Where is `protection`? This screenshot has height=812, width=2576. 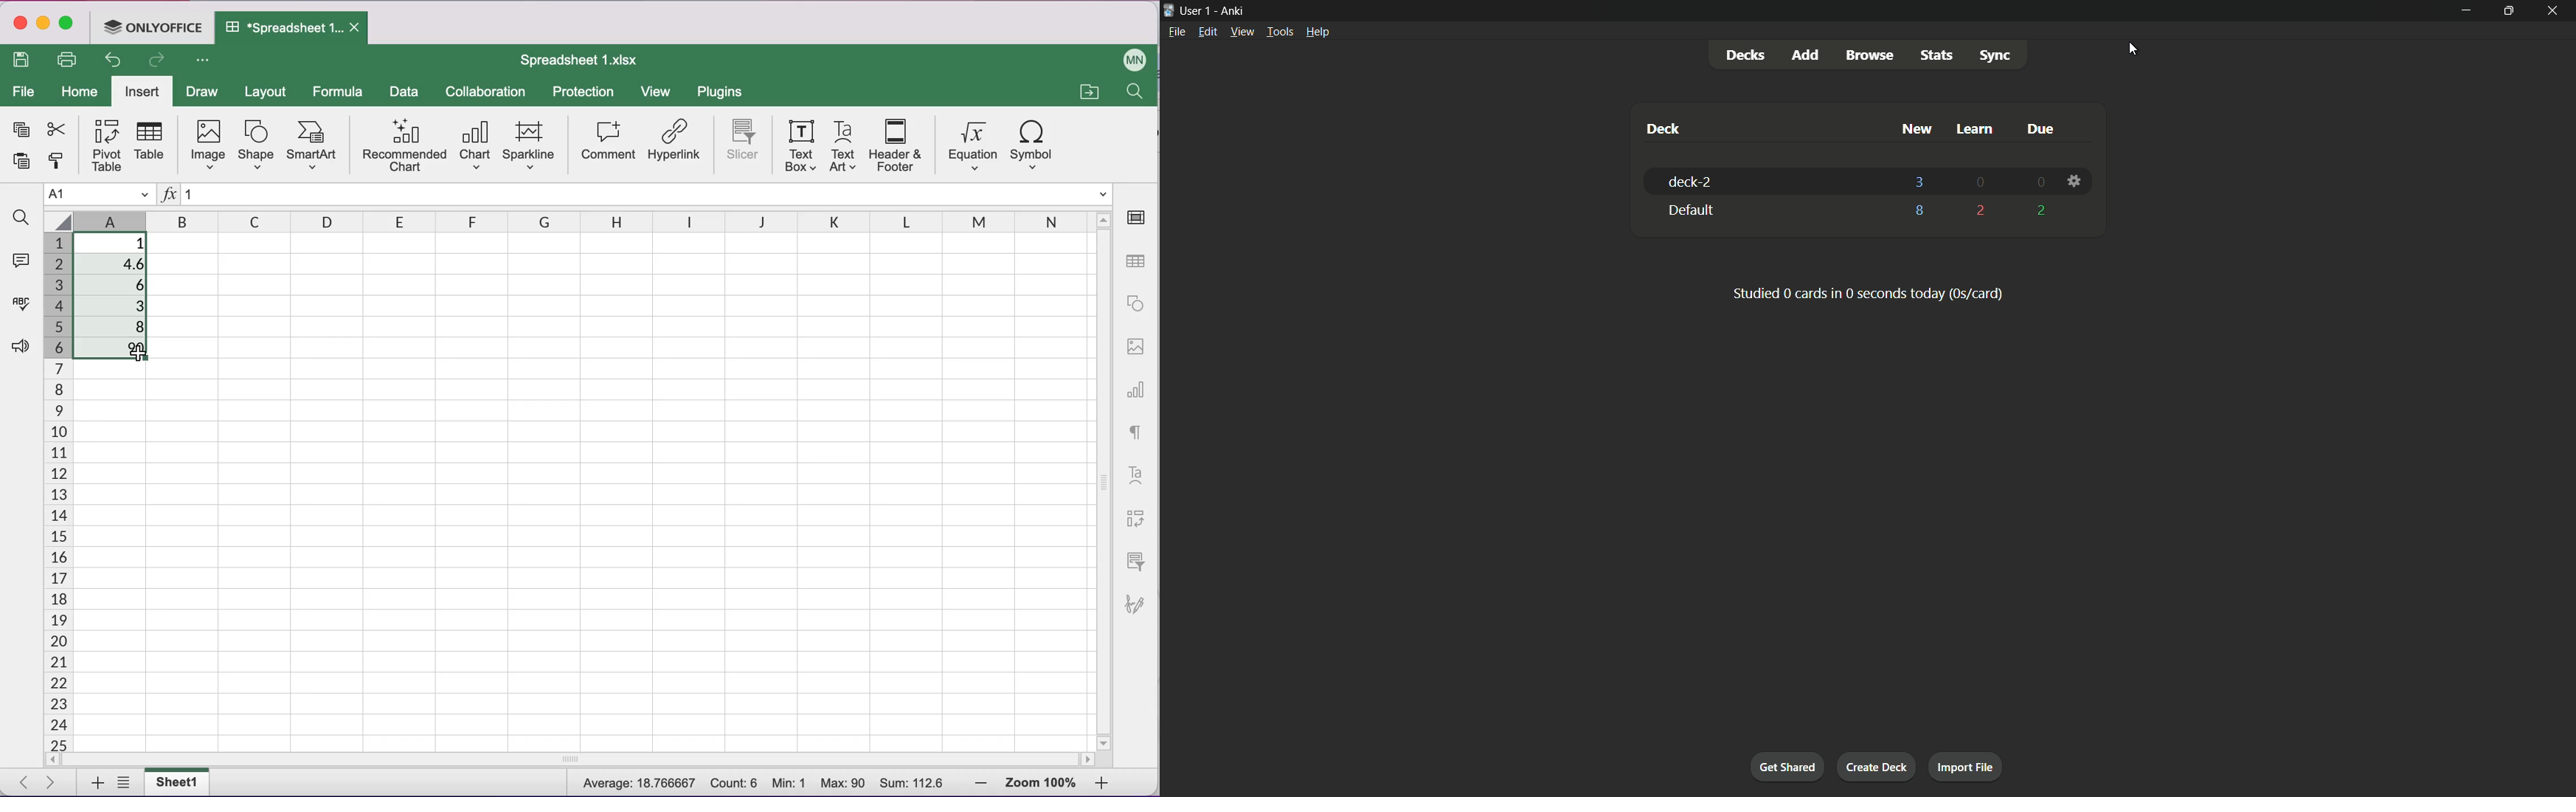 protection is located at coordinates (582, 92).